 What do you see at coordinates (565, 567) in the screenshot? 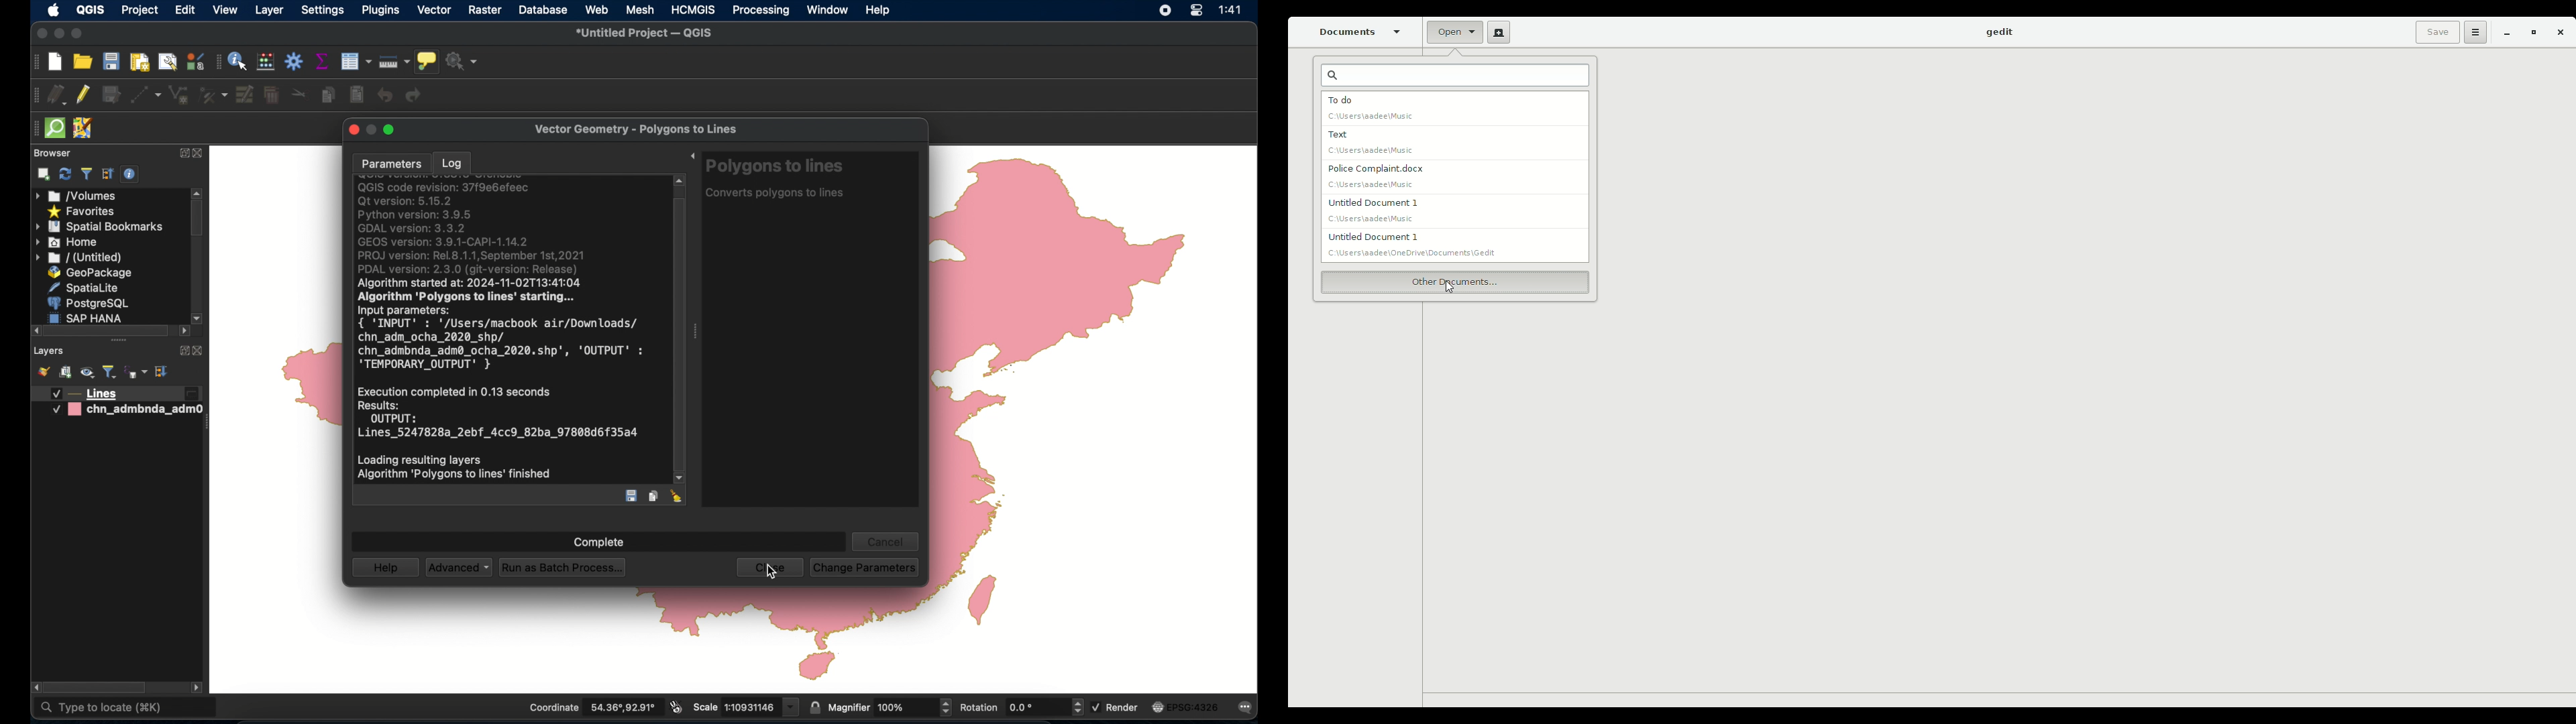
I see `run as batch process` at bounding box center [565, 567].